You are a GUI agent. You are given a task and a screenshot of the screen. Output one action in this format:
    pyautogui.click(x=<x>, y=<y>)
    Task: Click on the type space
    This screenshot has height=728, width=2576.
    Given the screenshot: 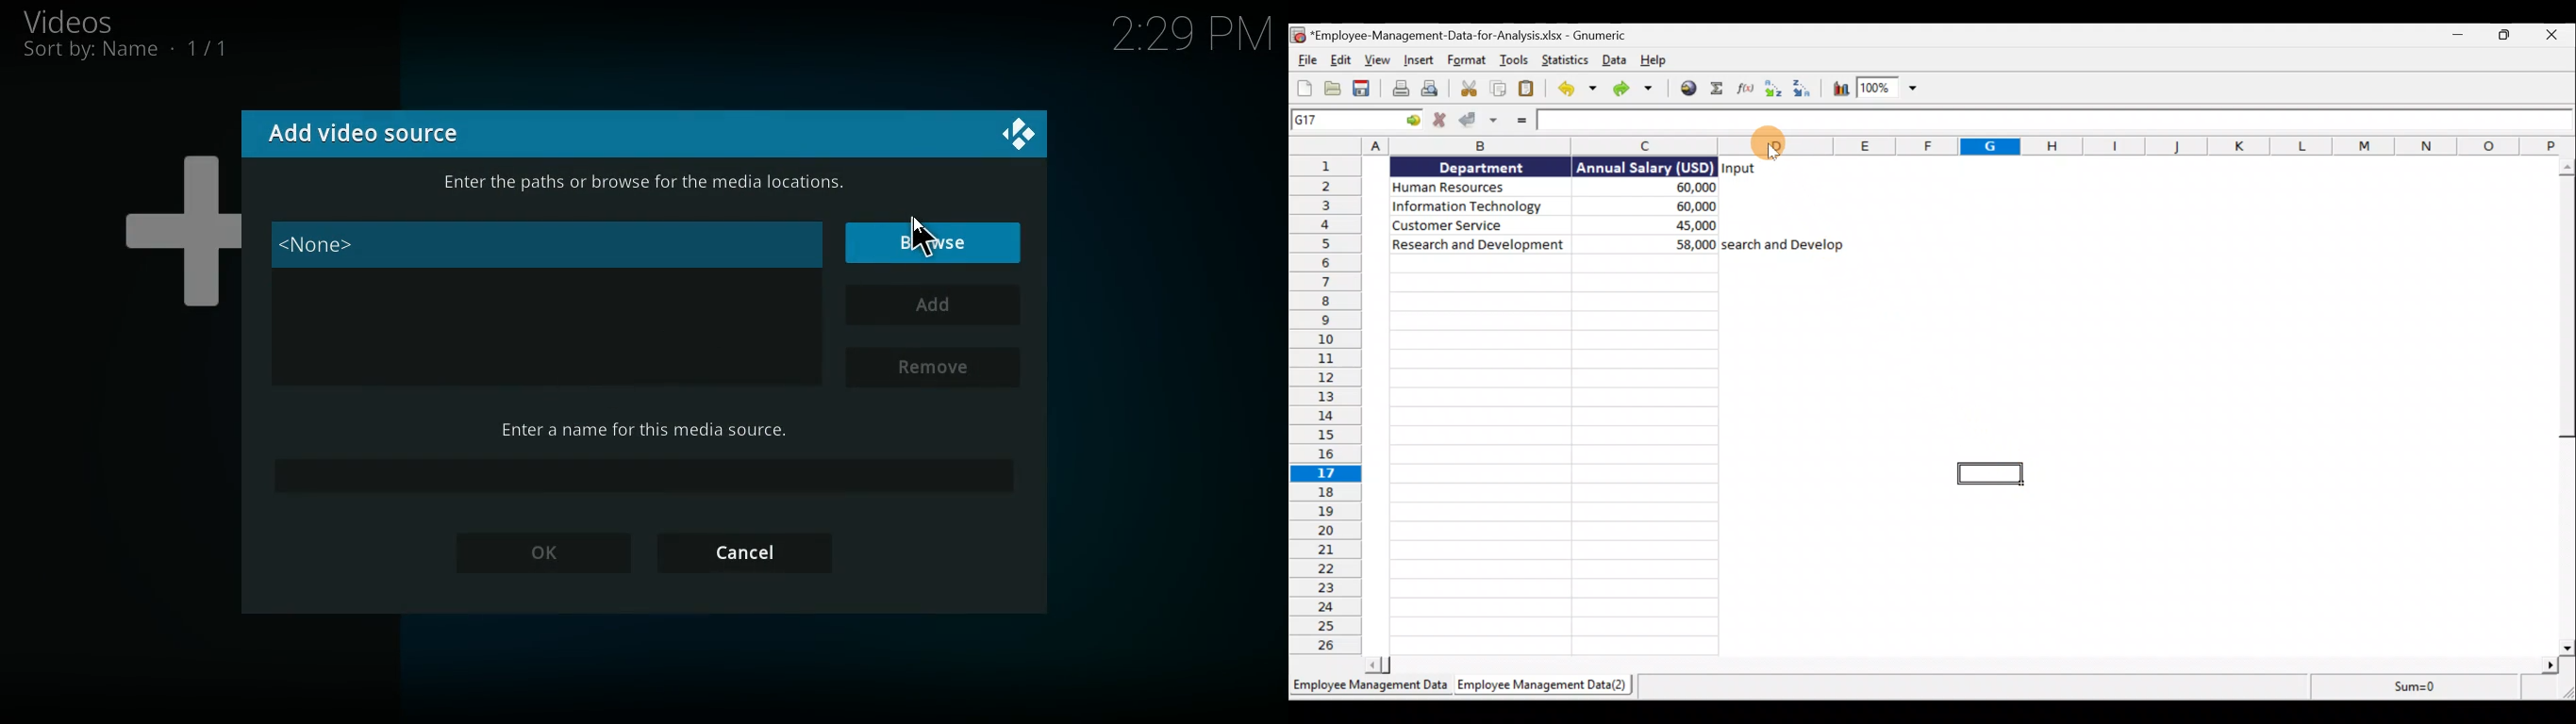 What is the action you would take?
    pyautogui.click(x=641, y=480)
    